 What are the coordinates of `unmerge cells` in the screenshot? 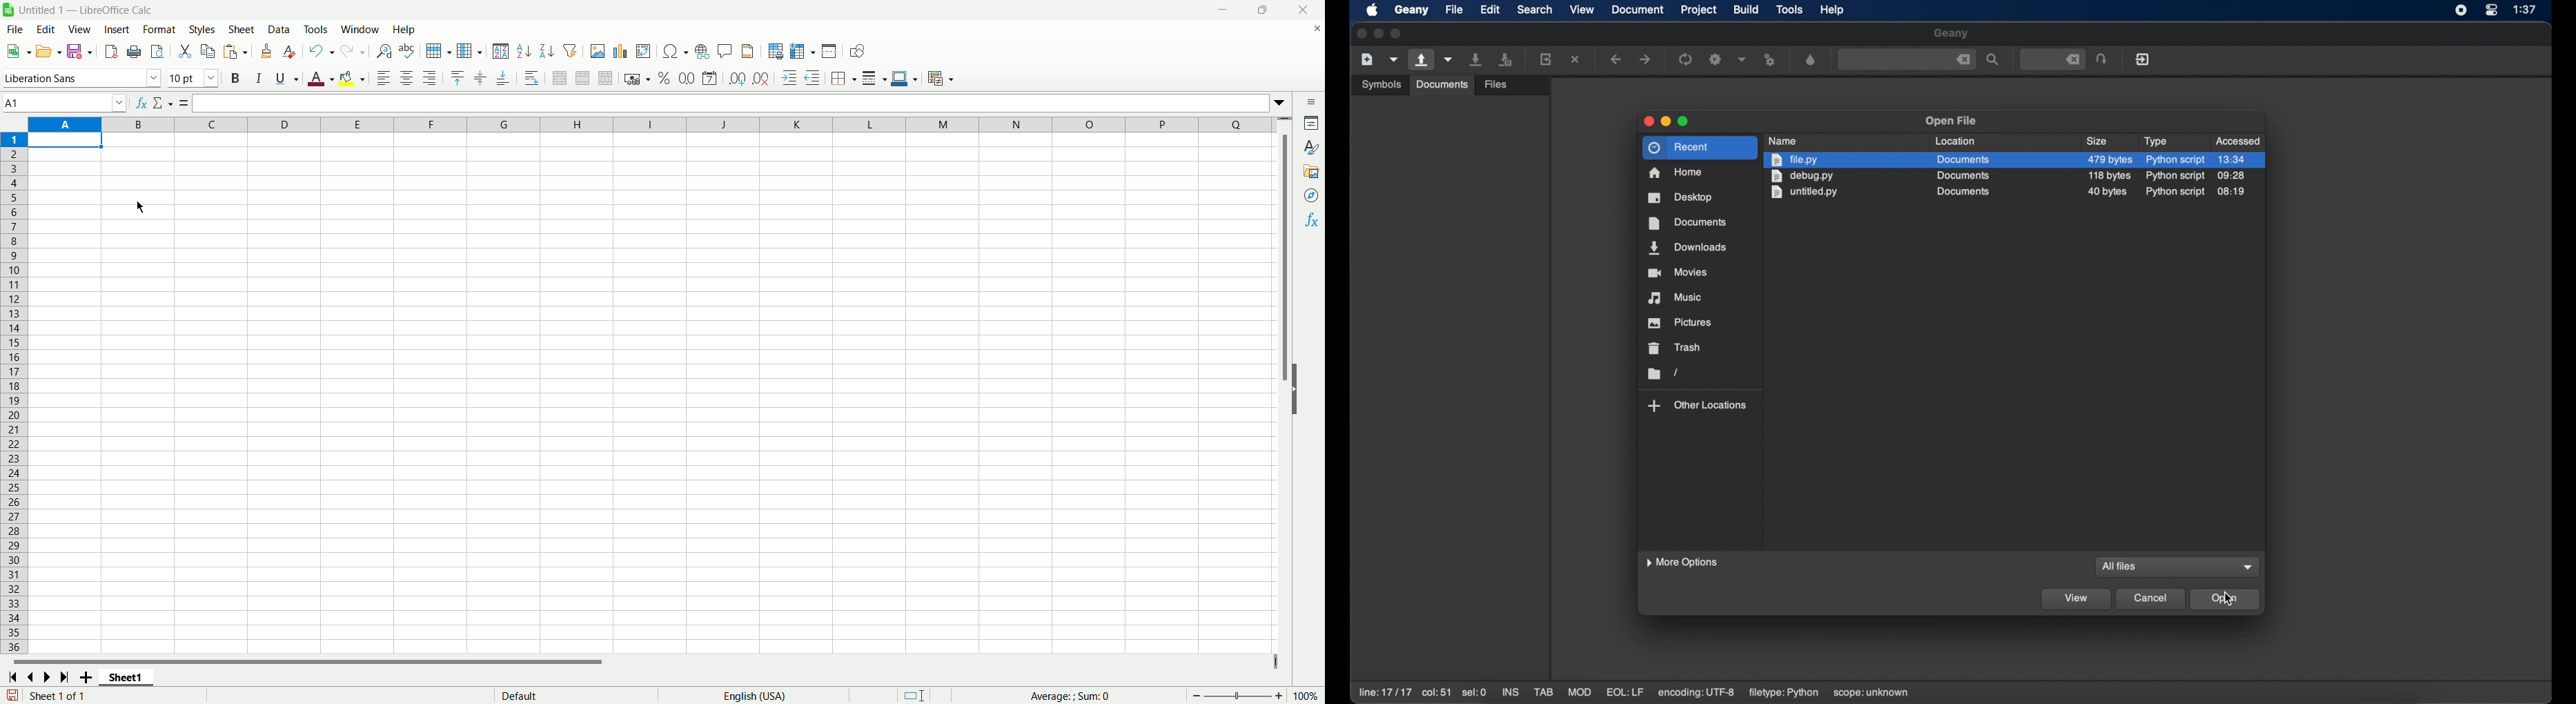 It's located at (604, 78).